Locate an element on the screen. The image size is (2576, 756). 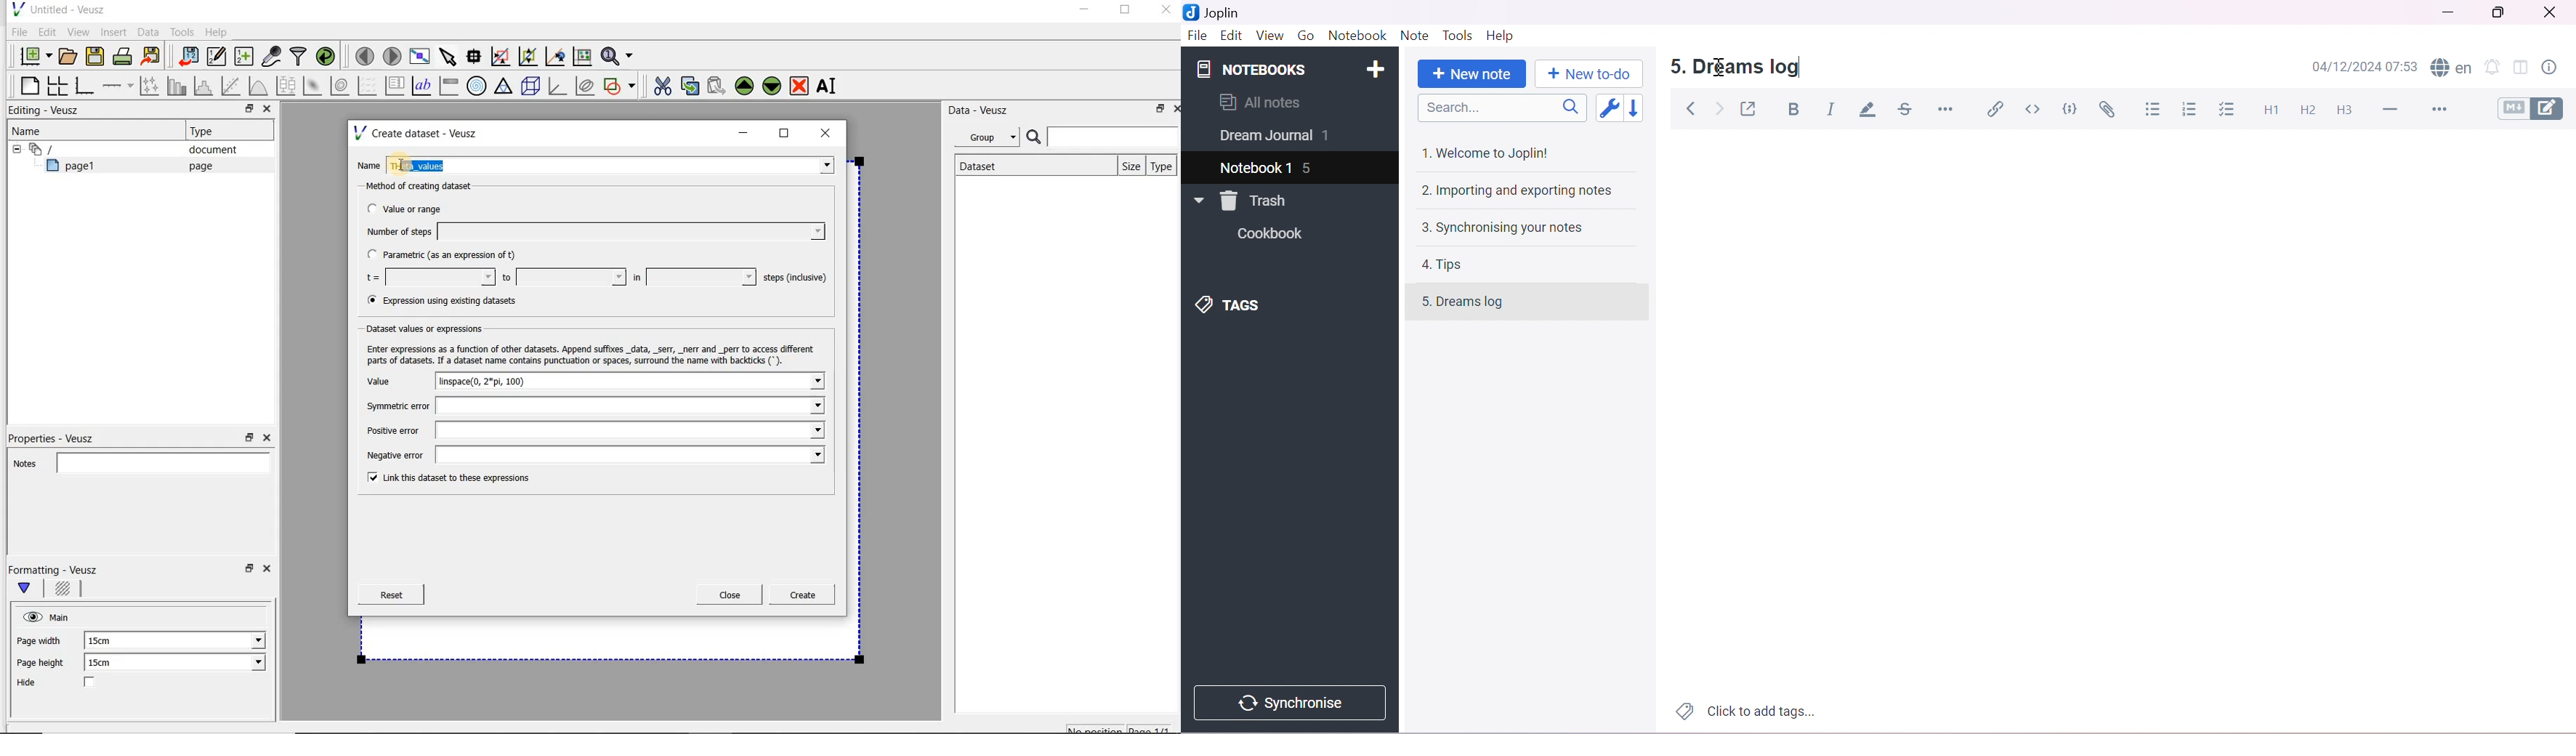
Dreams log is located at coordinates (1749, 68).